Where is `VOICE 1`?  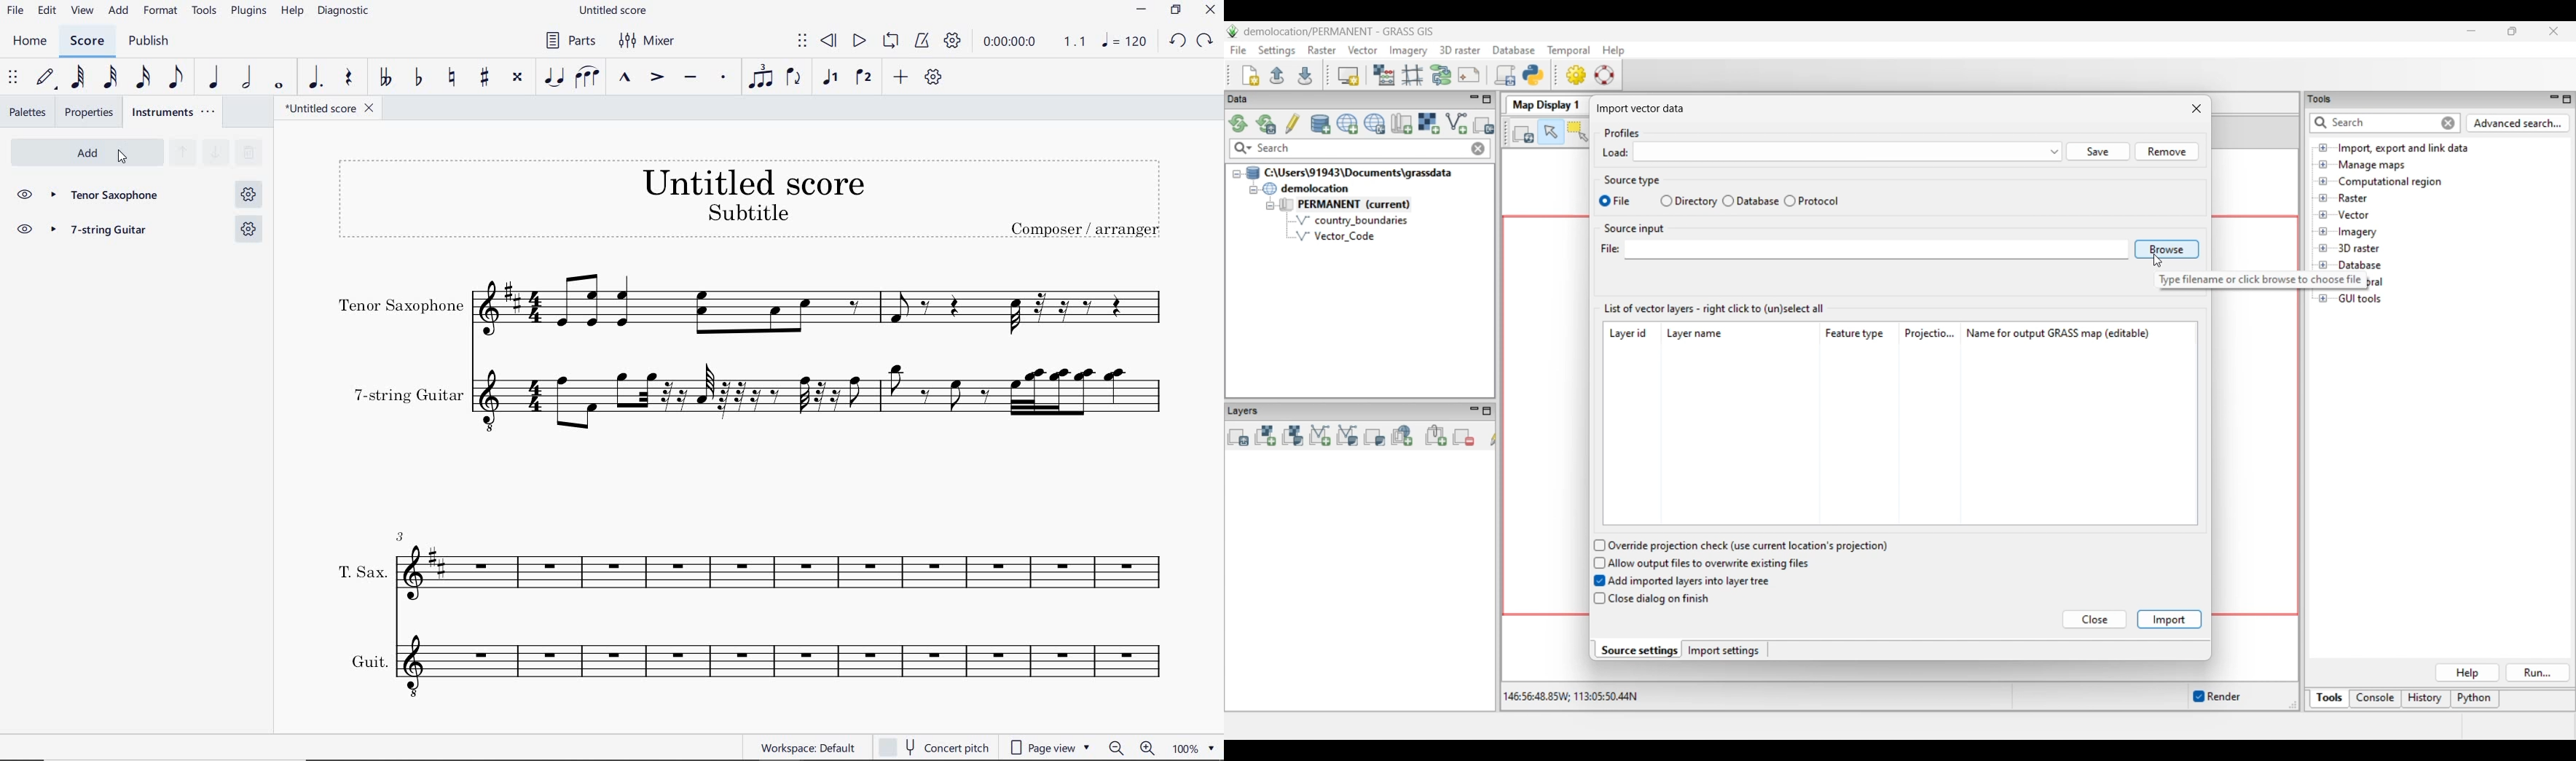 VOICE 1 is located at coordinates (830, 79).